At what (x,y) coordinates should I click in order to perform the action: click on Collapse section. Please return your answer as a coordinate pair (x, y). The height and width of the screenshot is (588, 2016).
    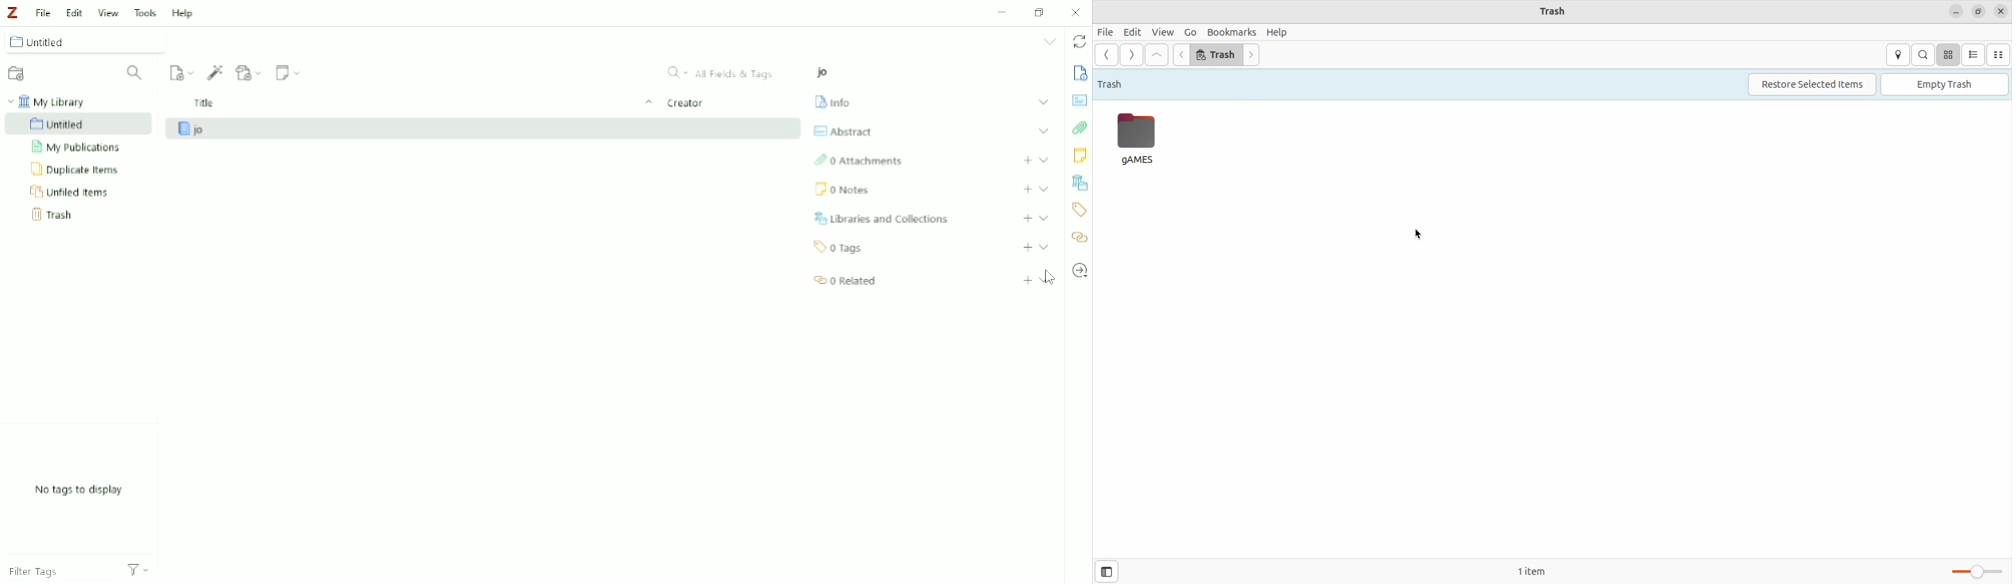
    Looking at the image, I should click on (1044, 246).